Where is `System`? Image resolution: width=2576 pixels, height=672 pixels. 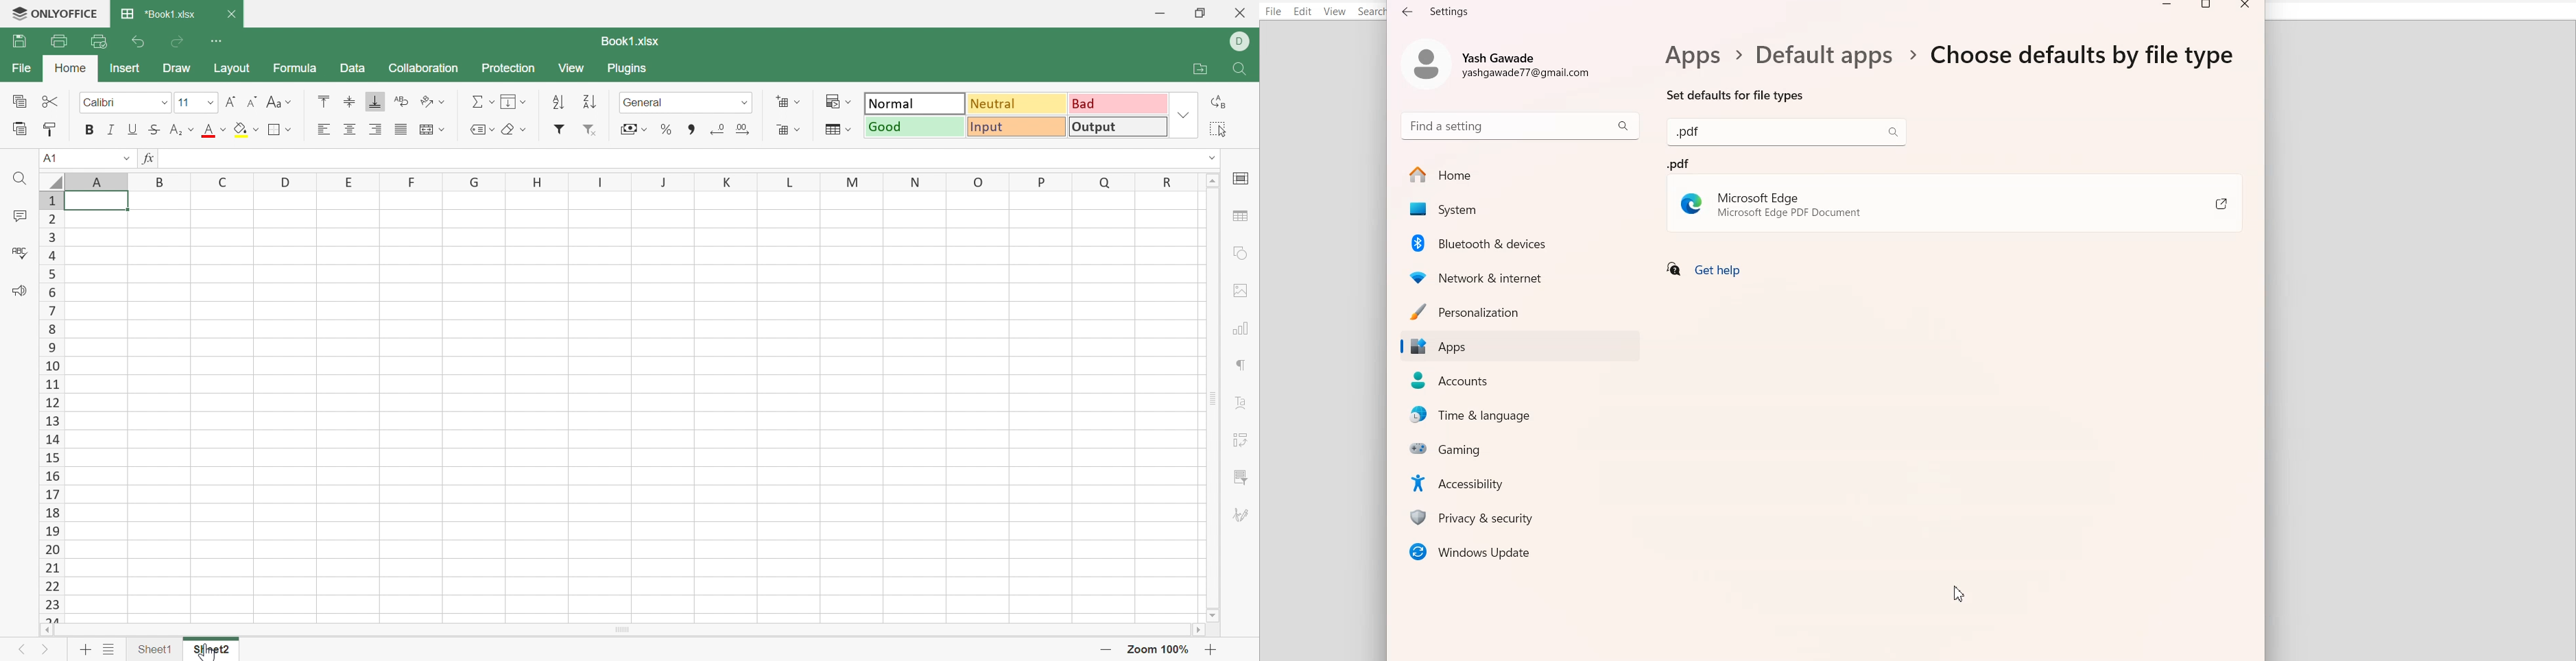 System is located at coordinates (1519, 210).